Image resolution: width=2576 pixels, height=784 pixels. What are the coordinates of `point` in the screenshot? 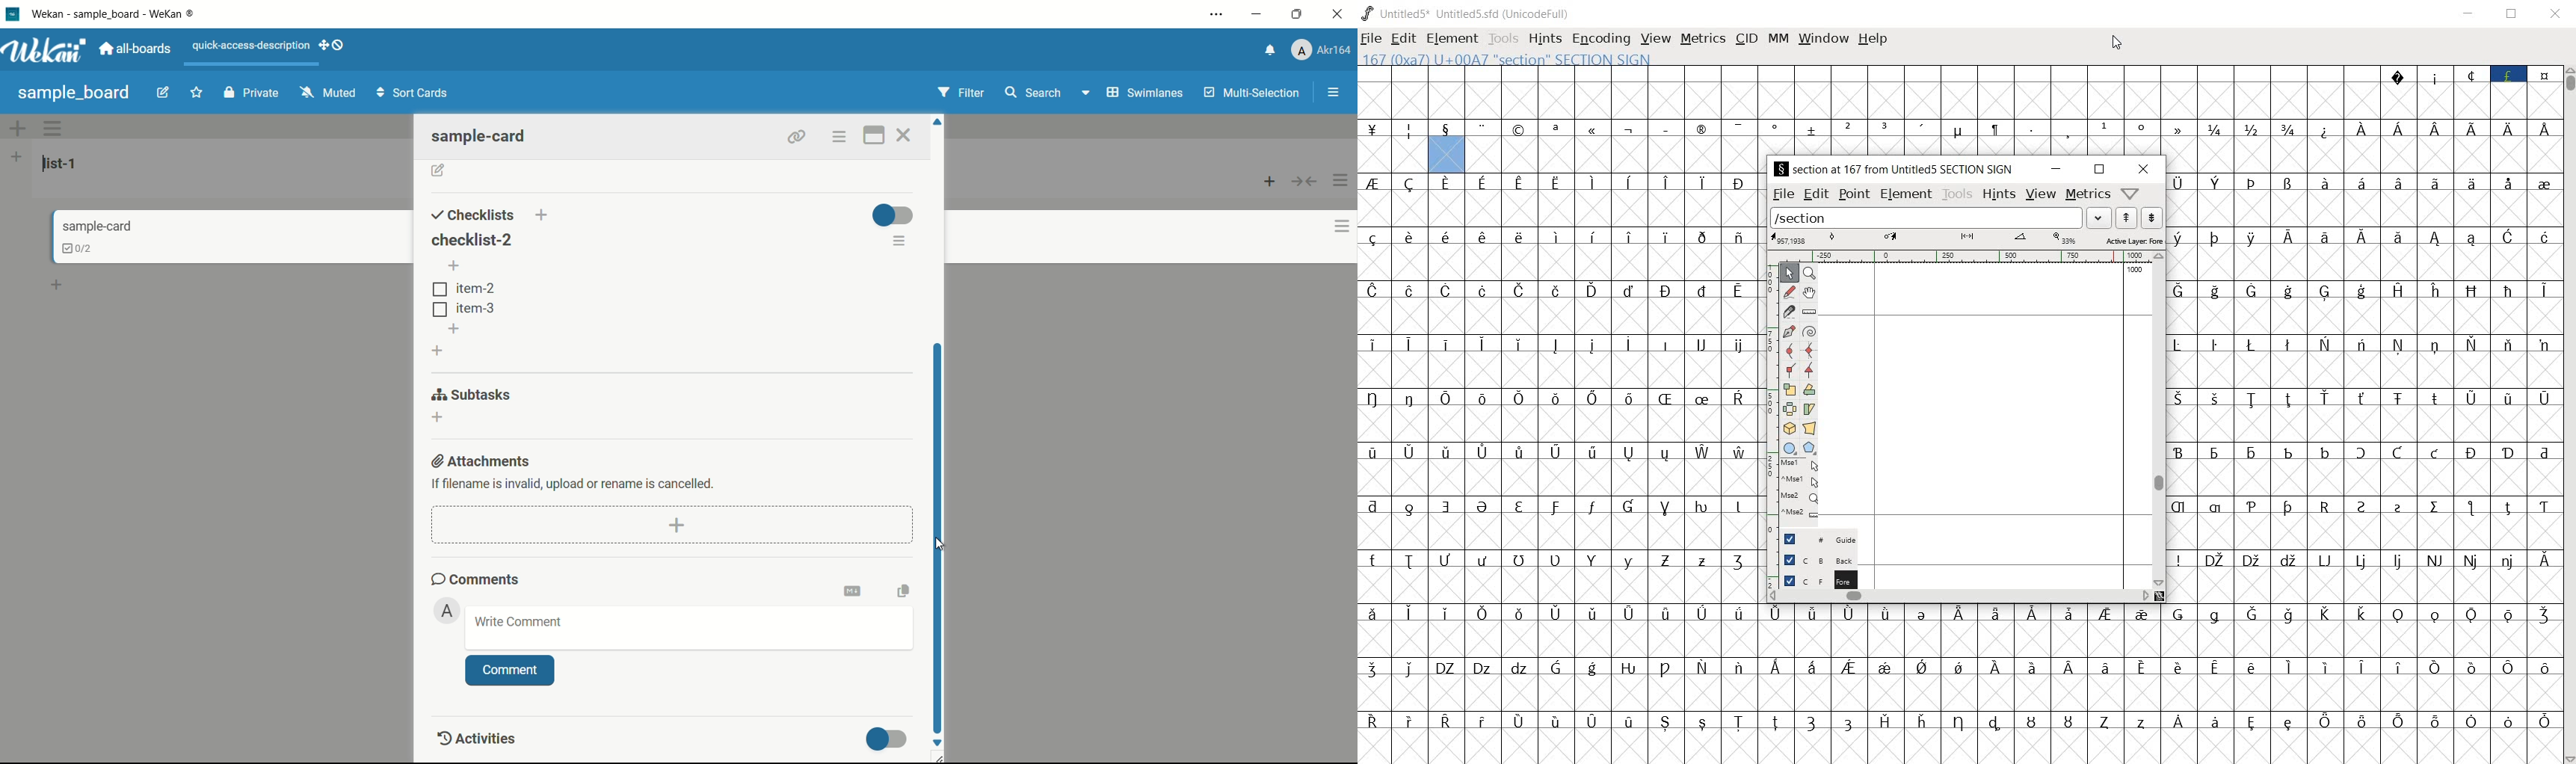 It's located at (1853, 194).